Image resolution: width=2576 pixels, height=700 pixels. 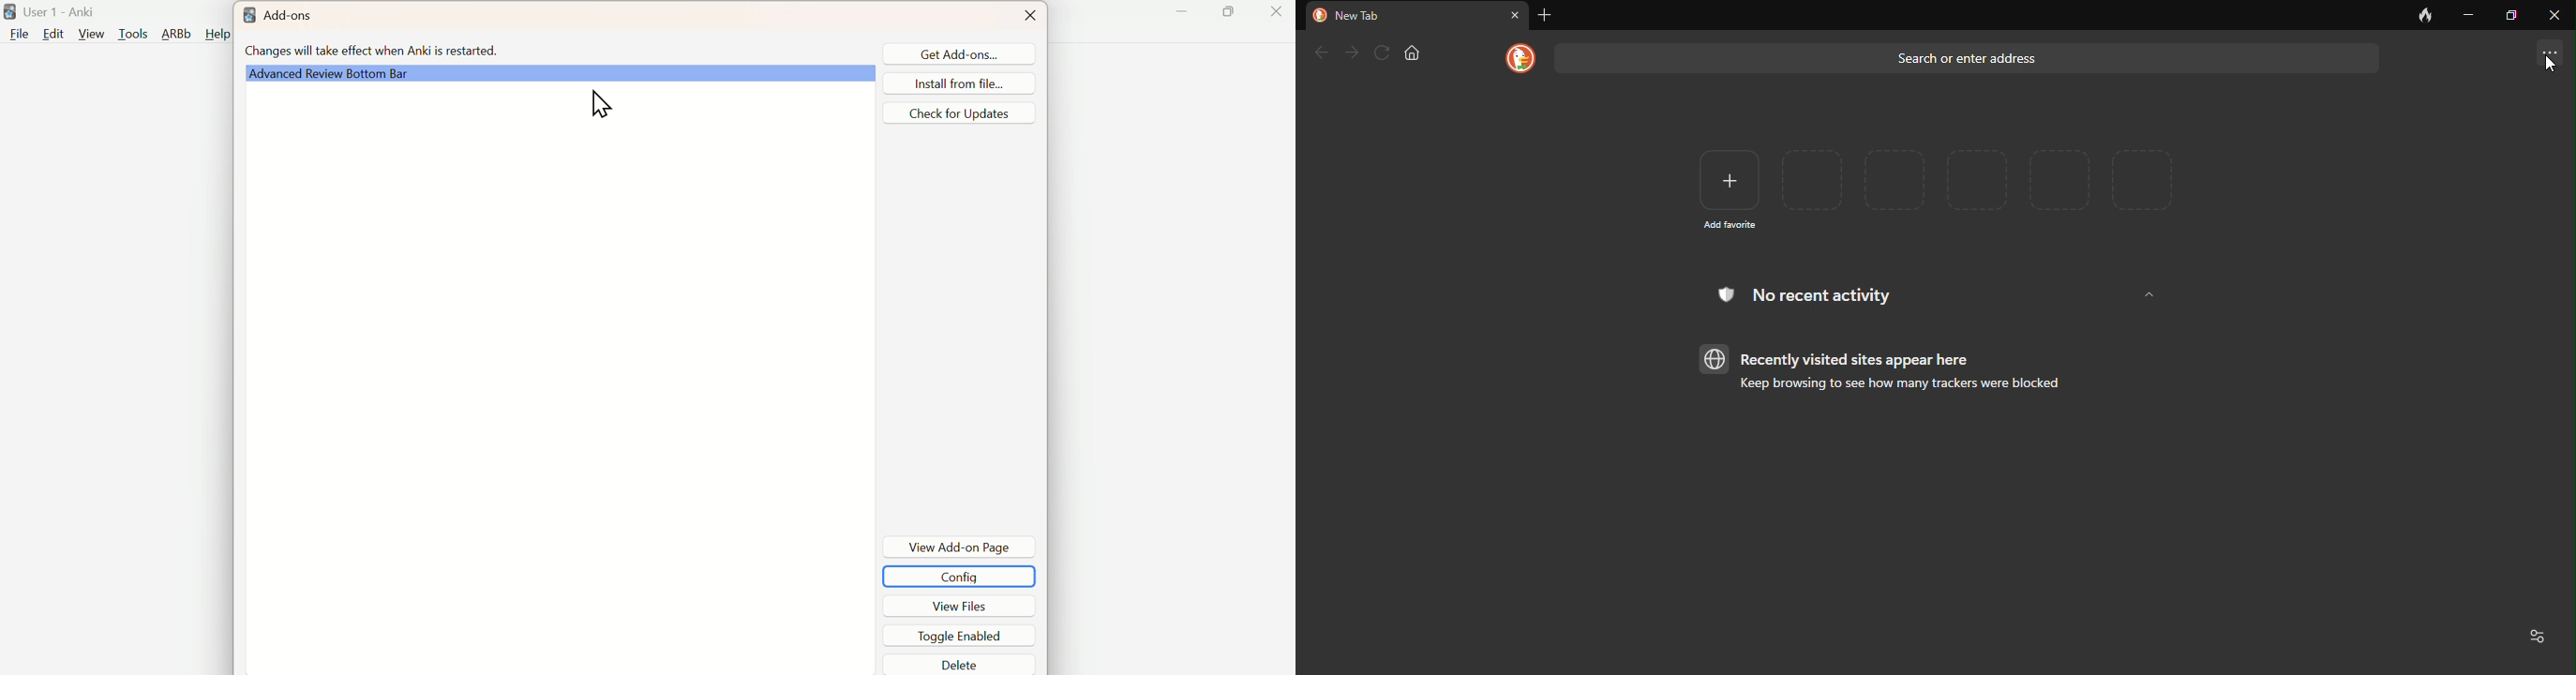 I want to click on Add-ons, so click(x=276, y=16).